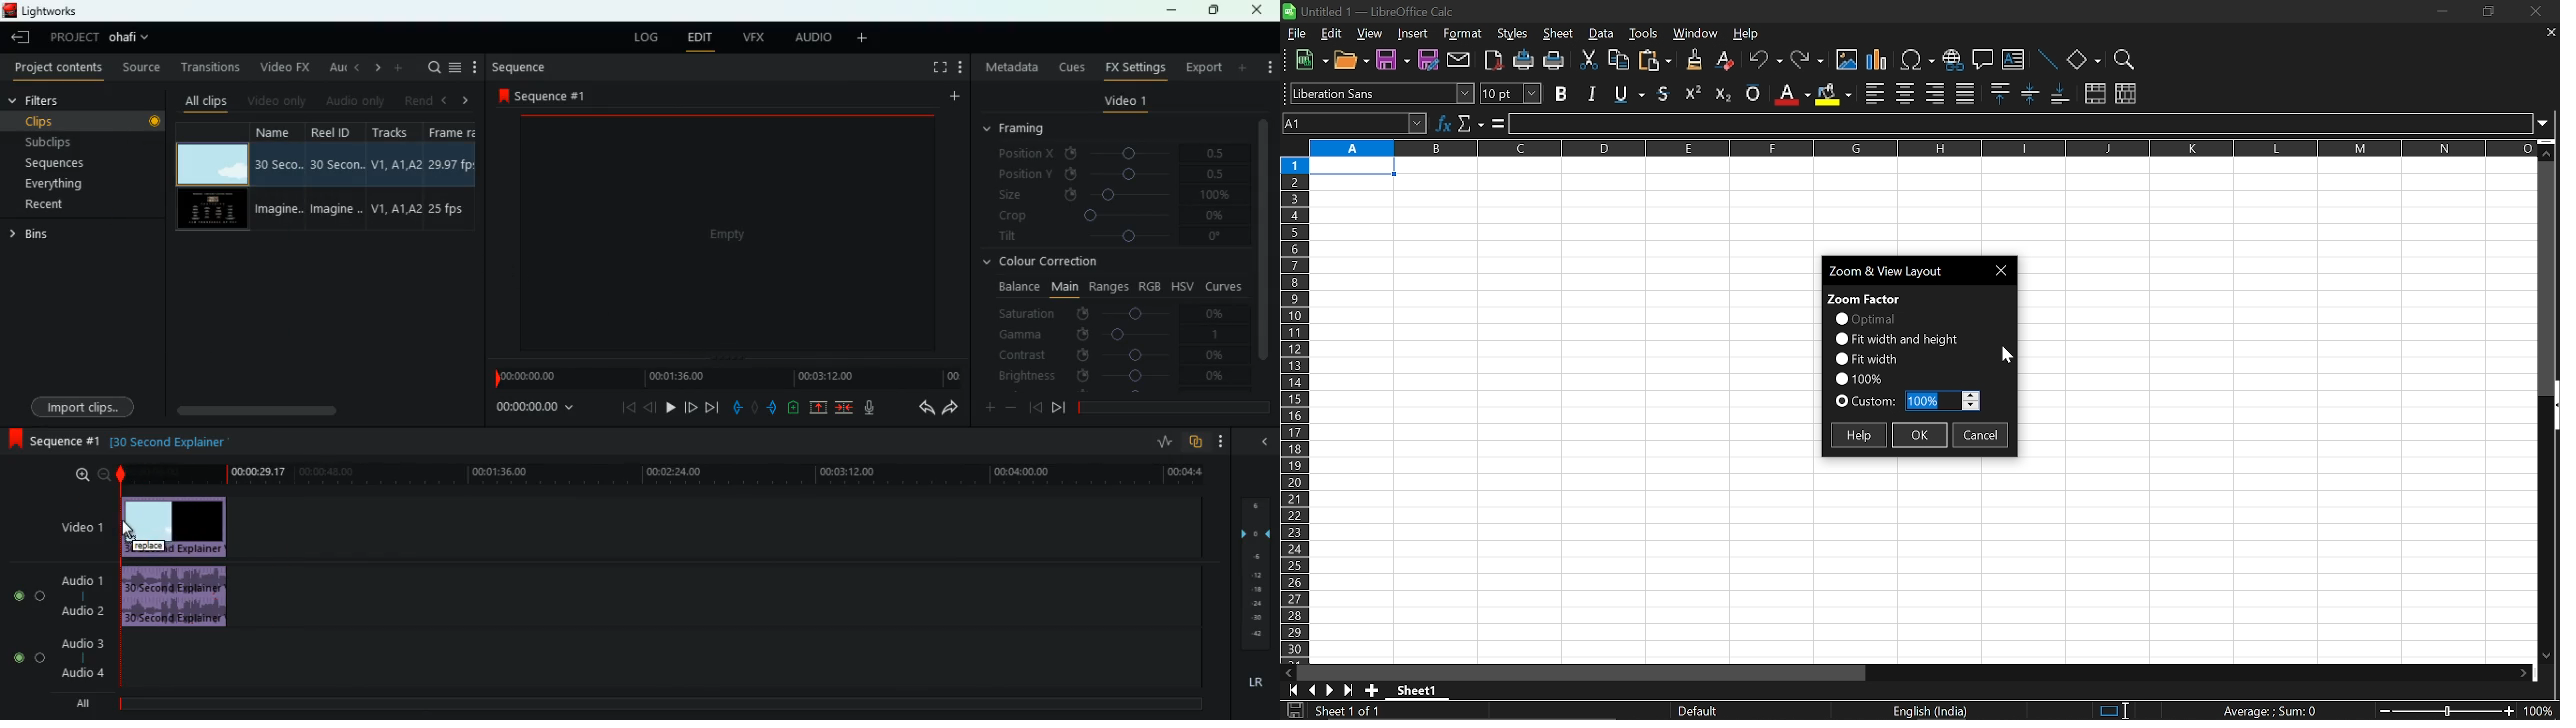  I want to click on standard selection, so click(2114, 710).